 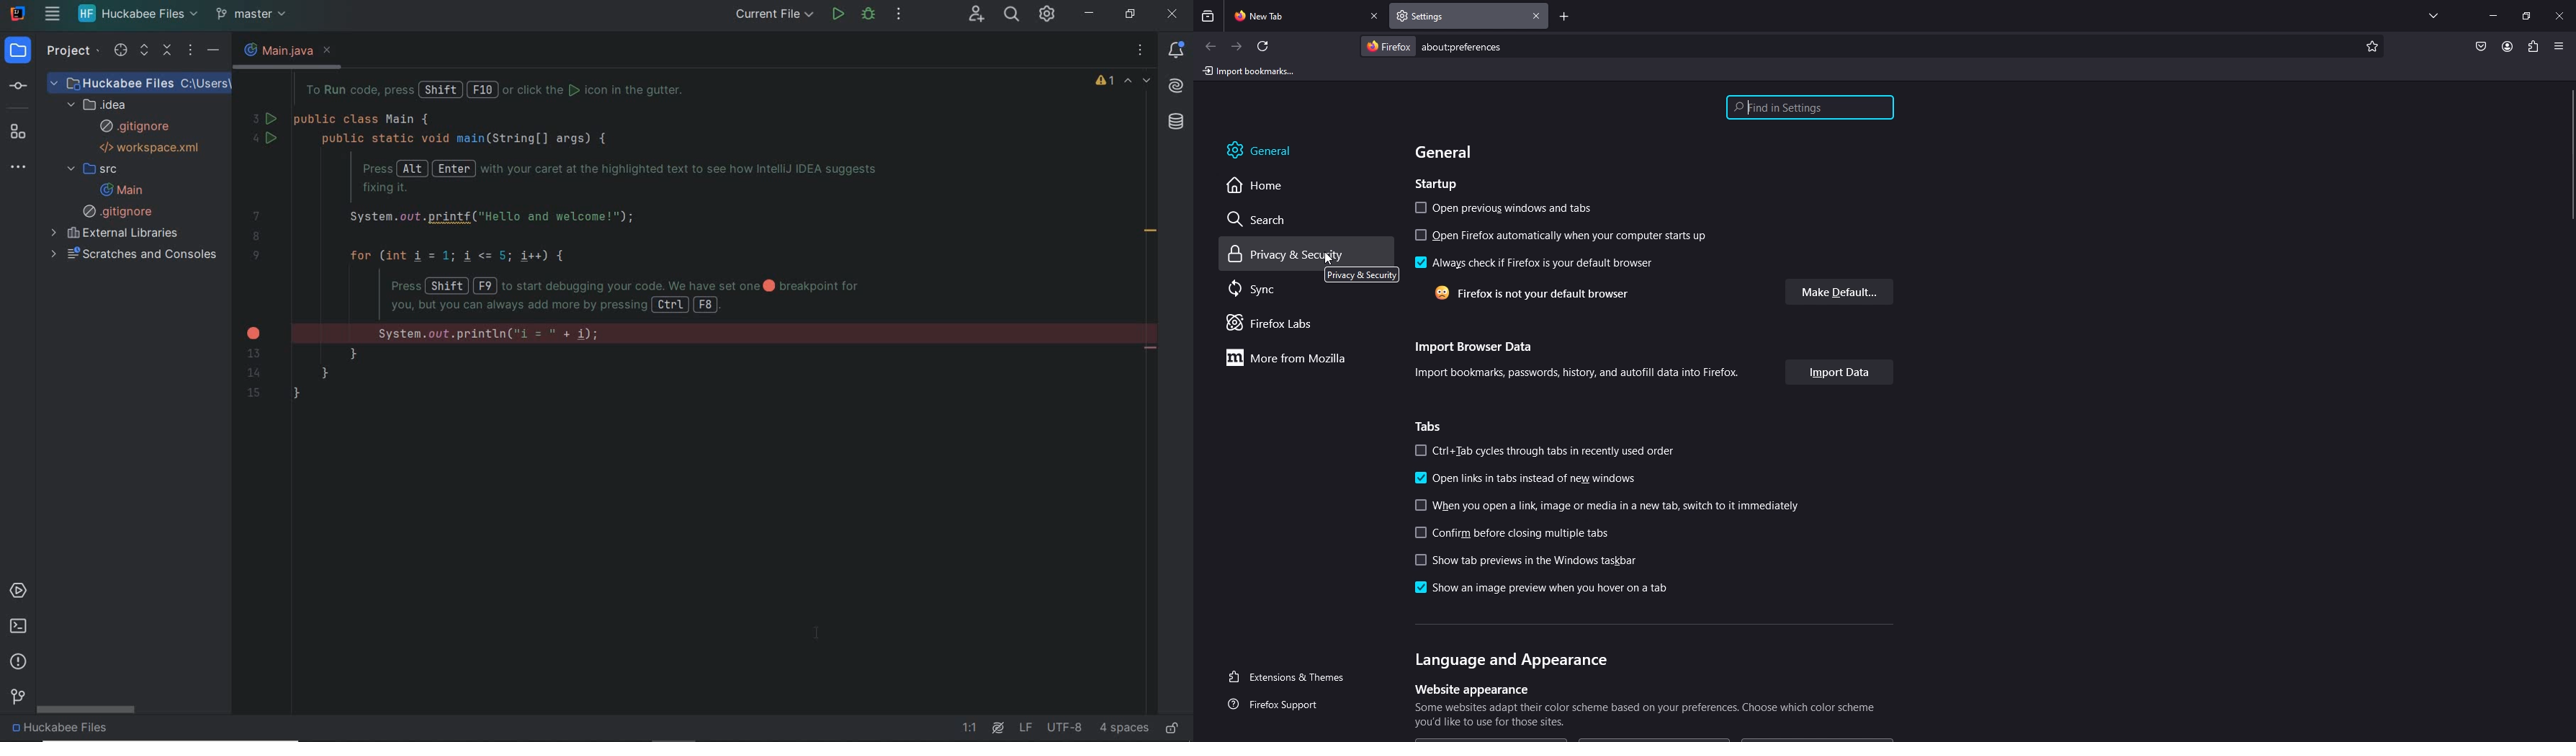 I want to click on close tab, so click(x=1375, y=17).